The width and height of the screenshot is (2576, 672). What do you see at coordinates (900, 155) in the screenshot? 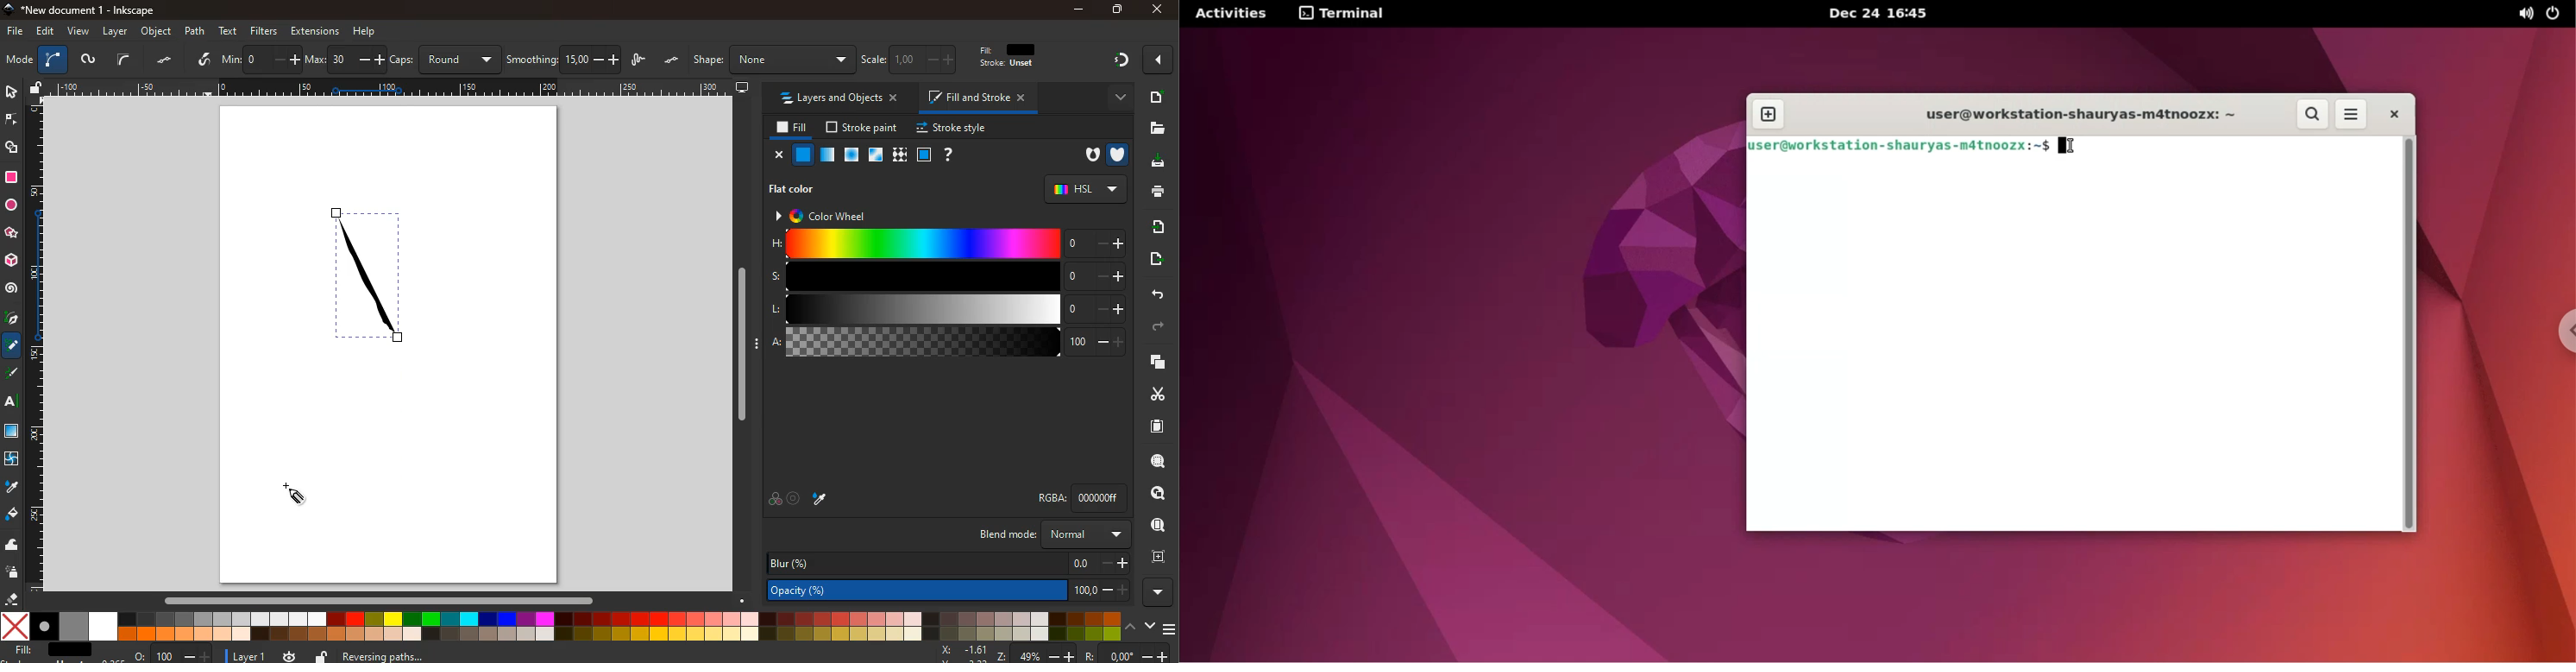
I see `texture` at bounding box center [900, 155].